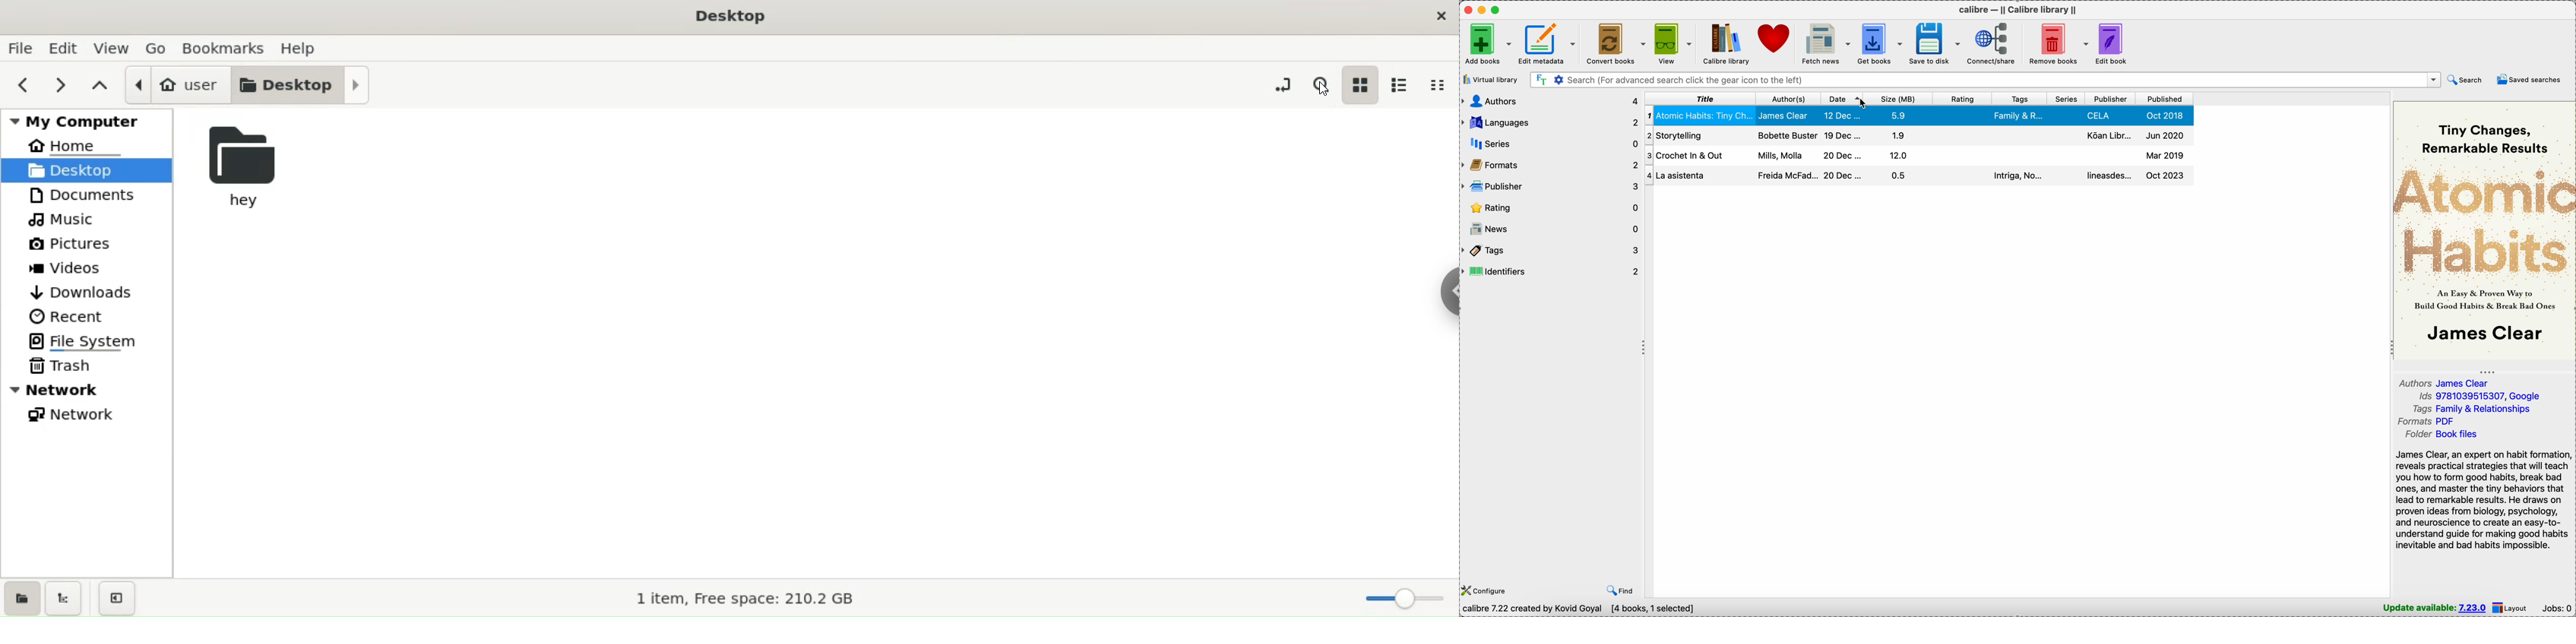 The height and width of the screenshot is (644, 2576). What do you see at coordinates (1445, 290) in the screenshot?
I see `sidebar` at bounding box center [1445, 290].